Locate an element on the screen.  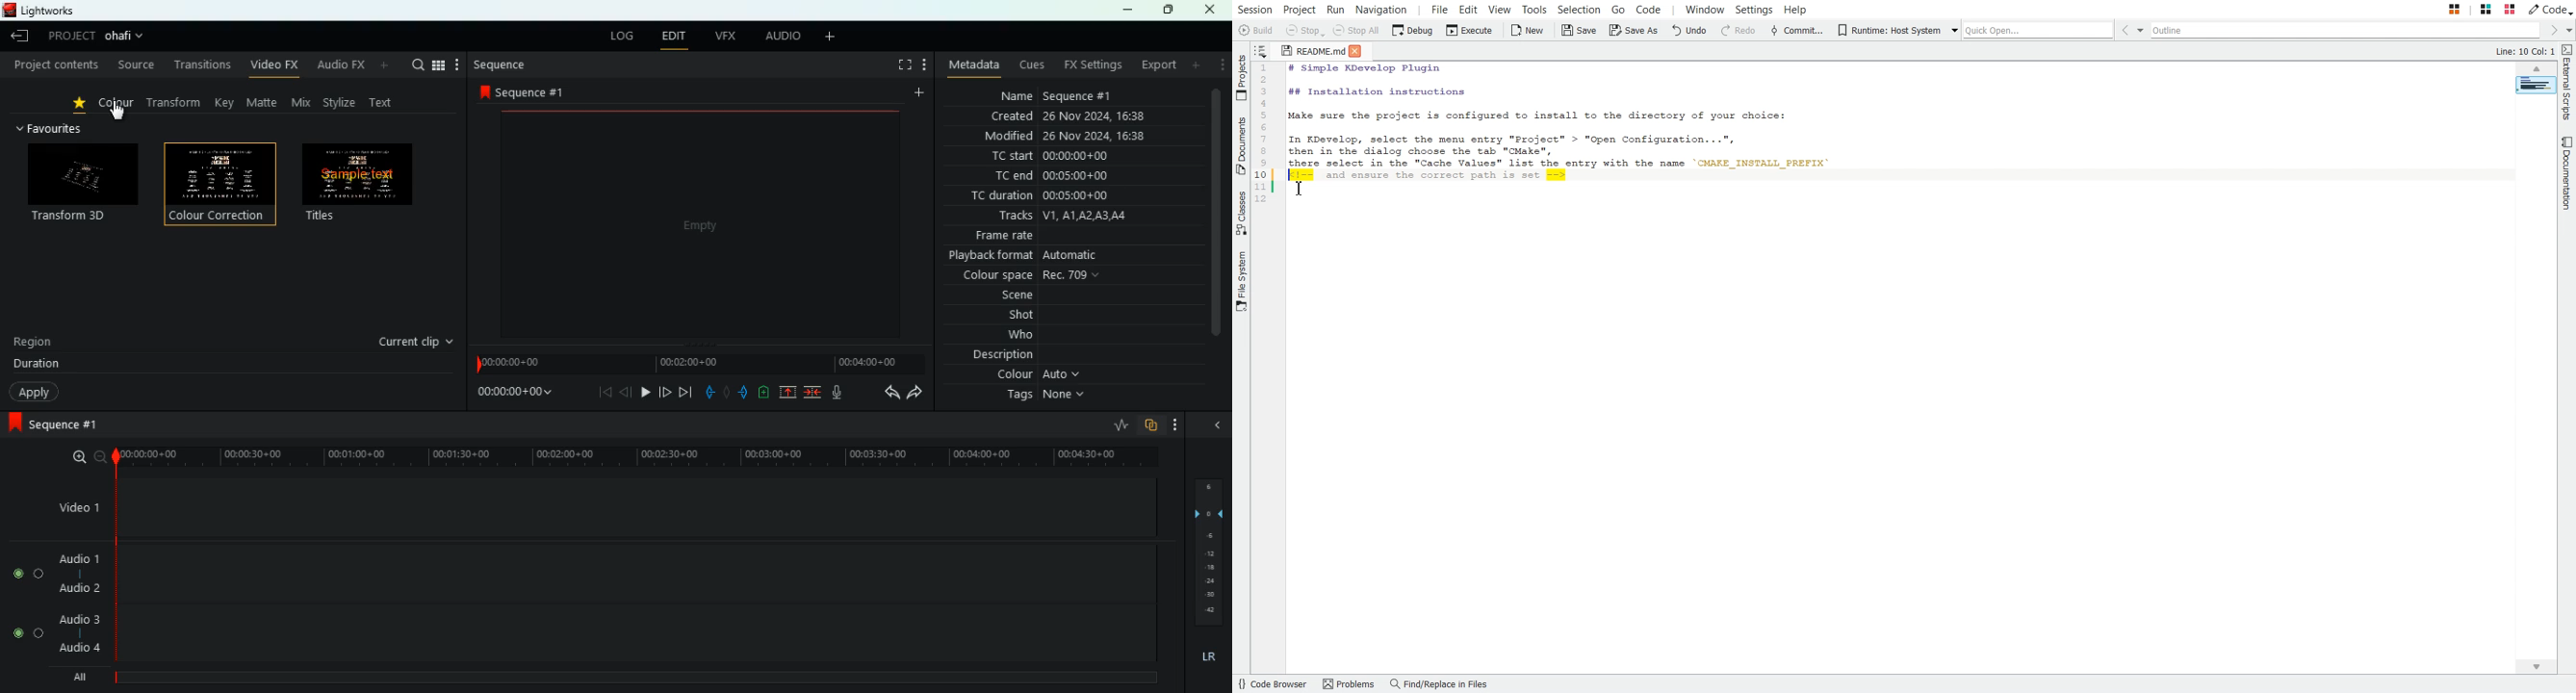
duration is located at coordinates (37, 366).